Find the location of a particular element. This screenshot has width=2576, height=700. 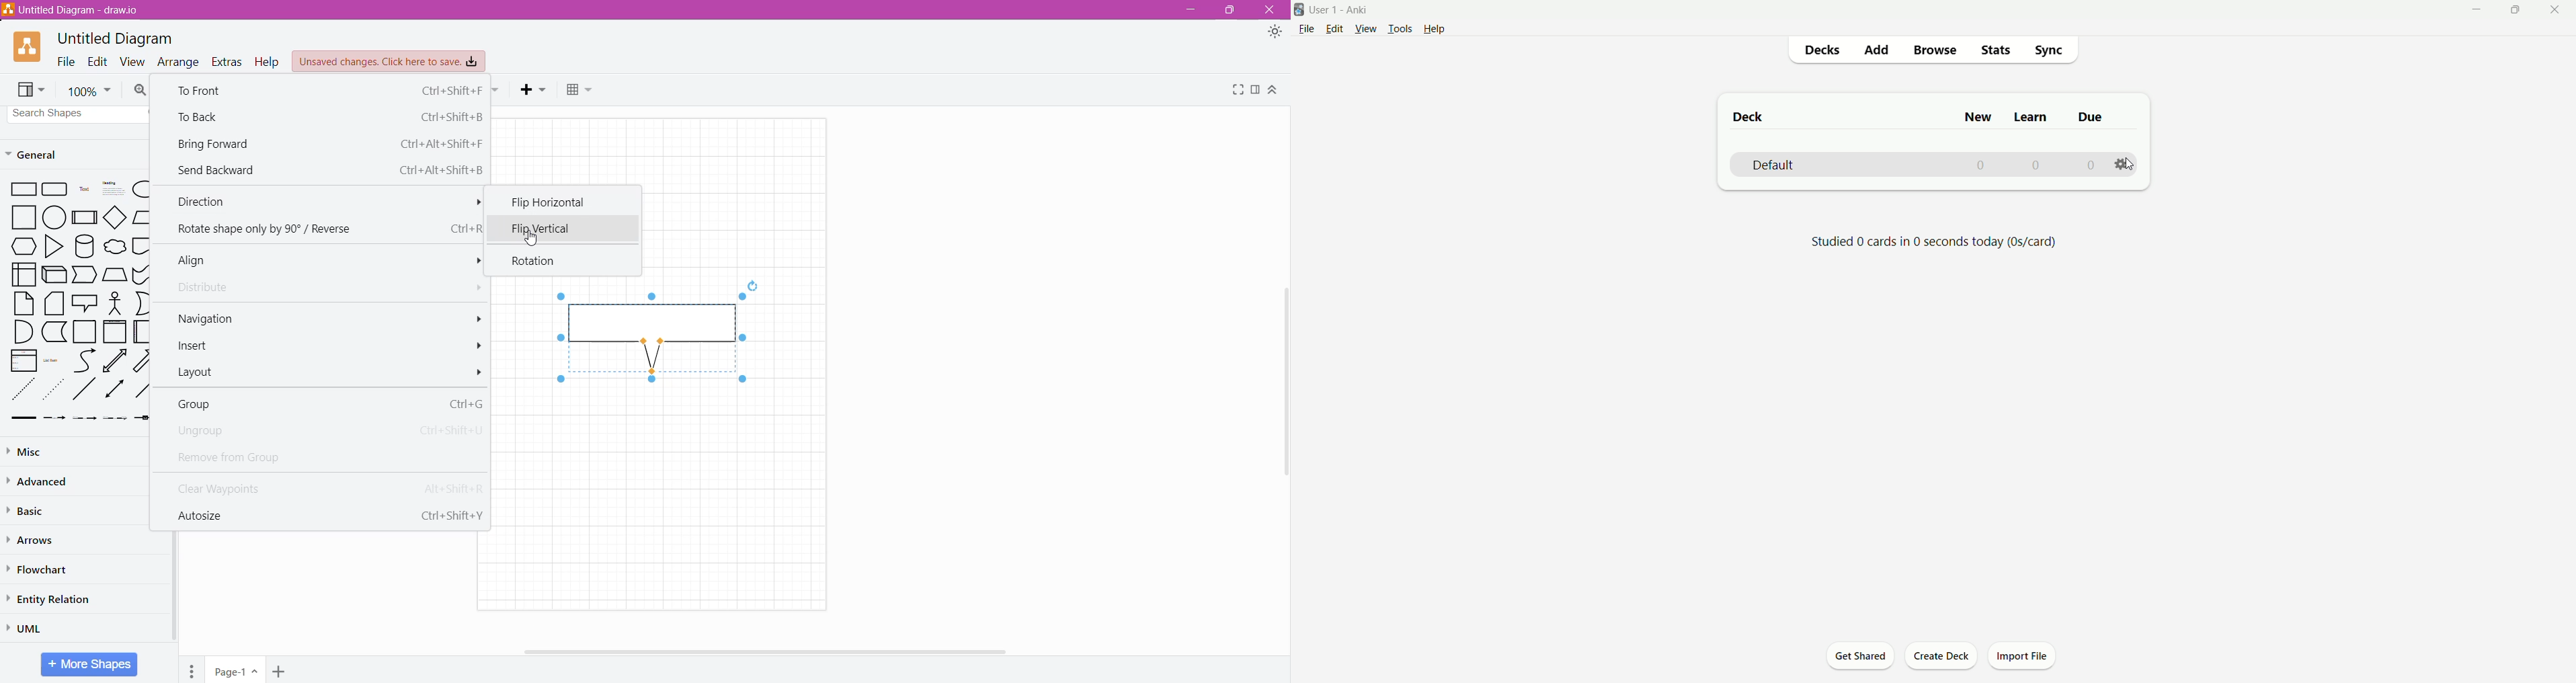

0 is located at coordinates (2089, 165).